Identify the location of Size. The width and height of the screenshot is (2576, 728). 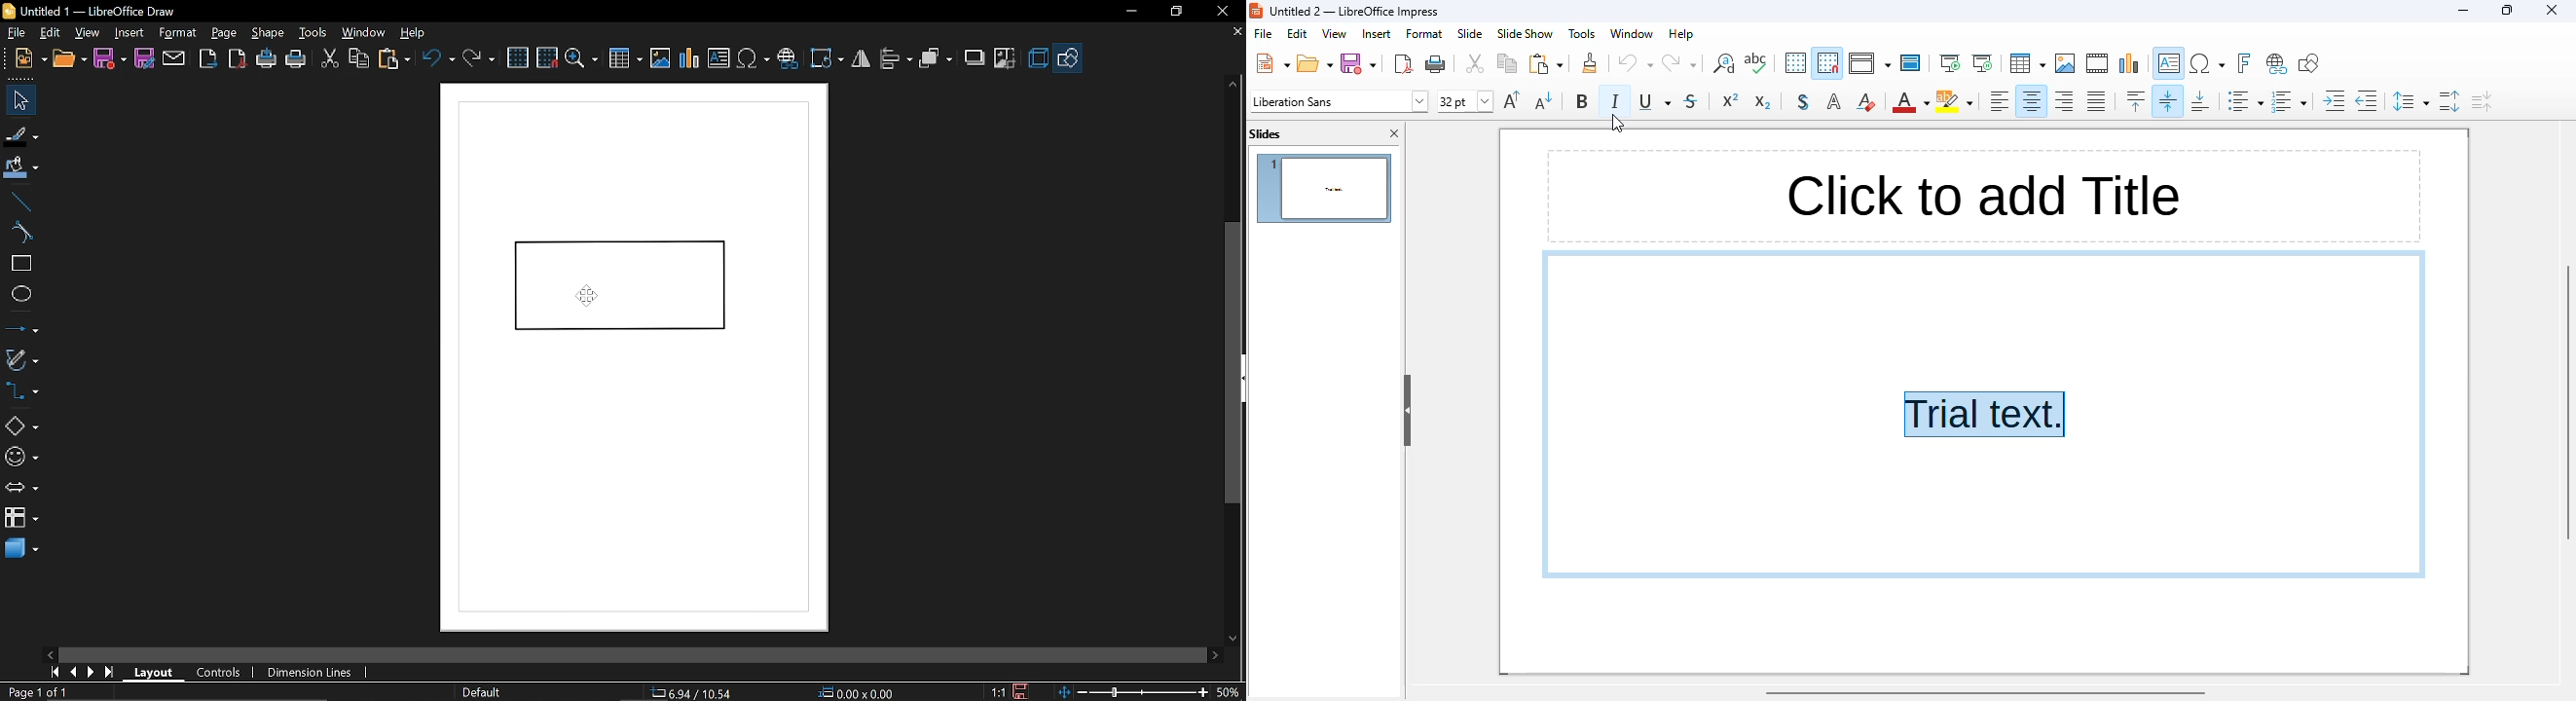
(855, 691).